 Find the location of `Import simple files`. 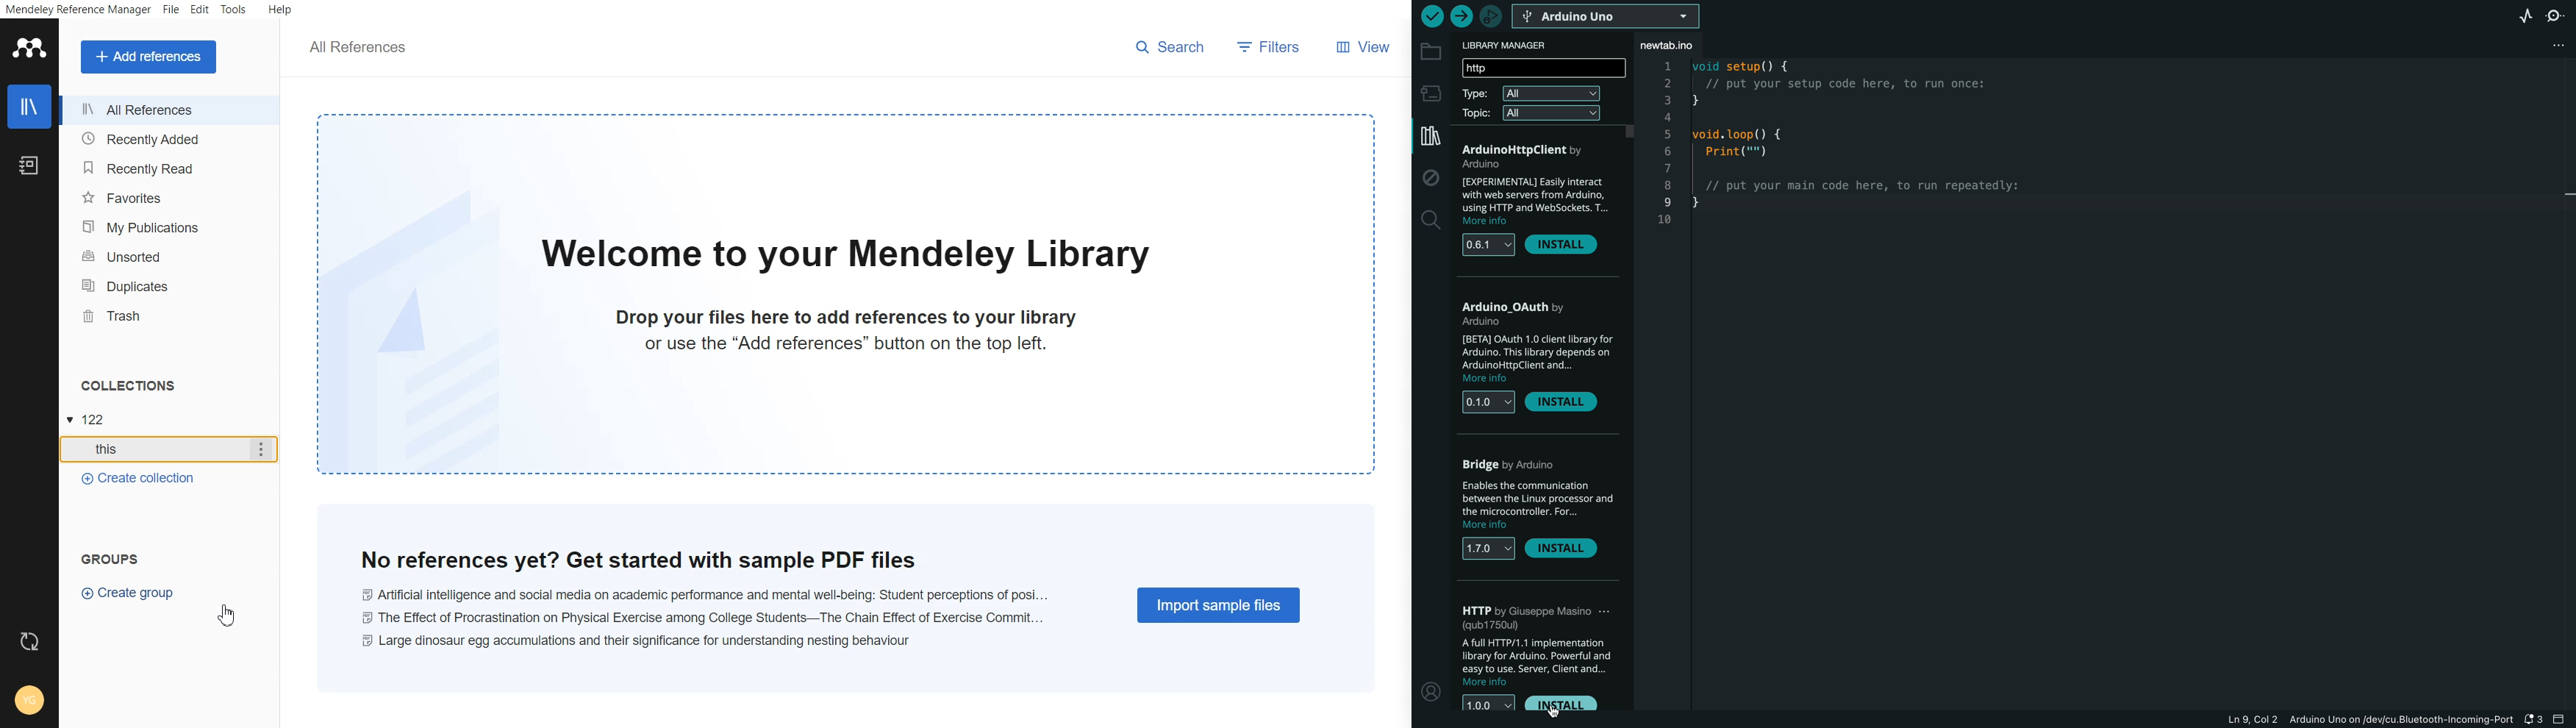

Import simple files is located at coordinates (1220, 604).